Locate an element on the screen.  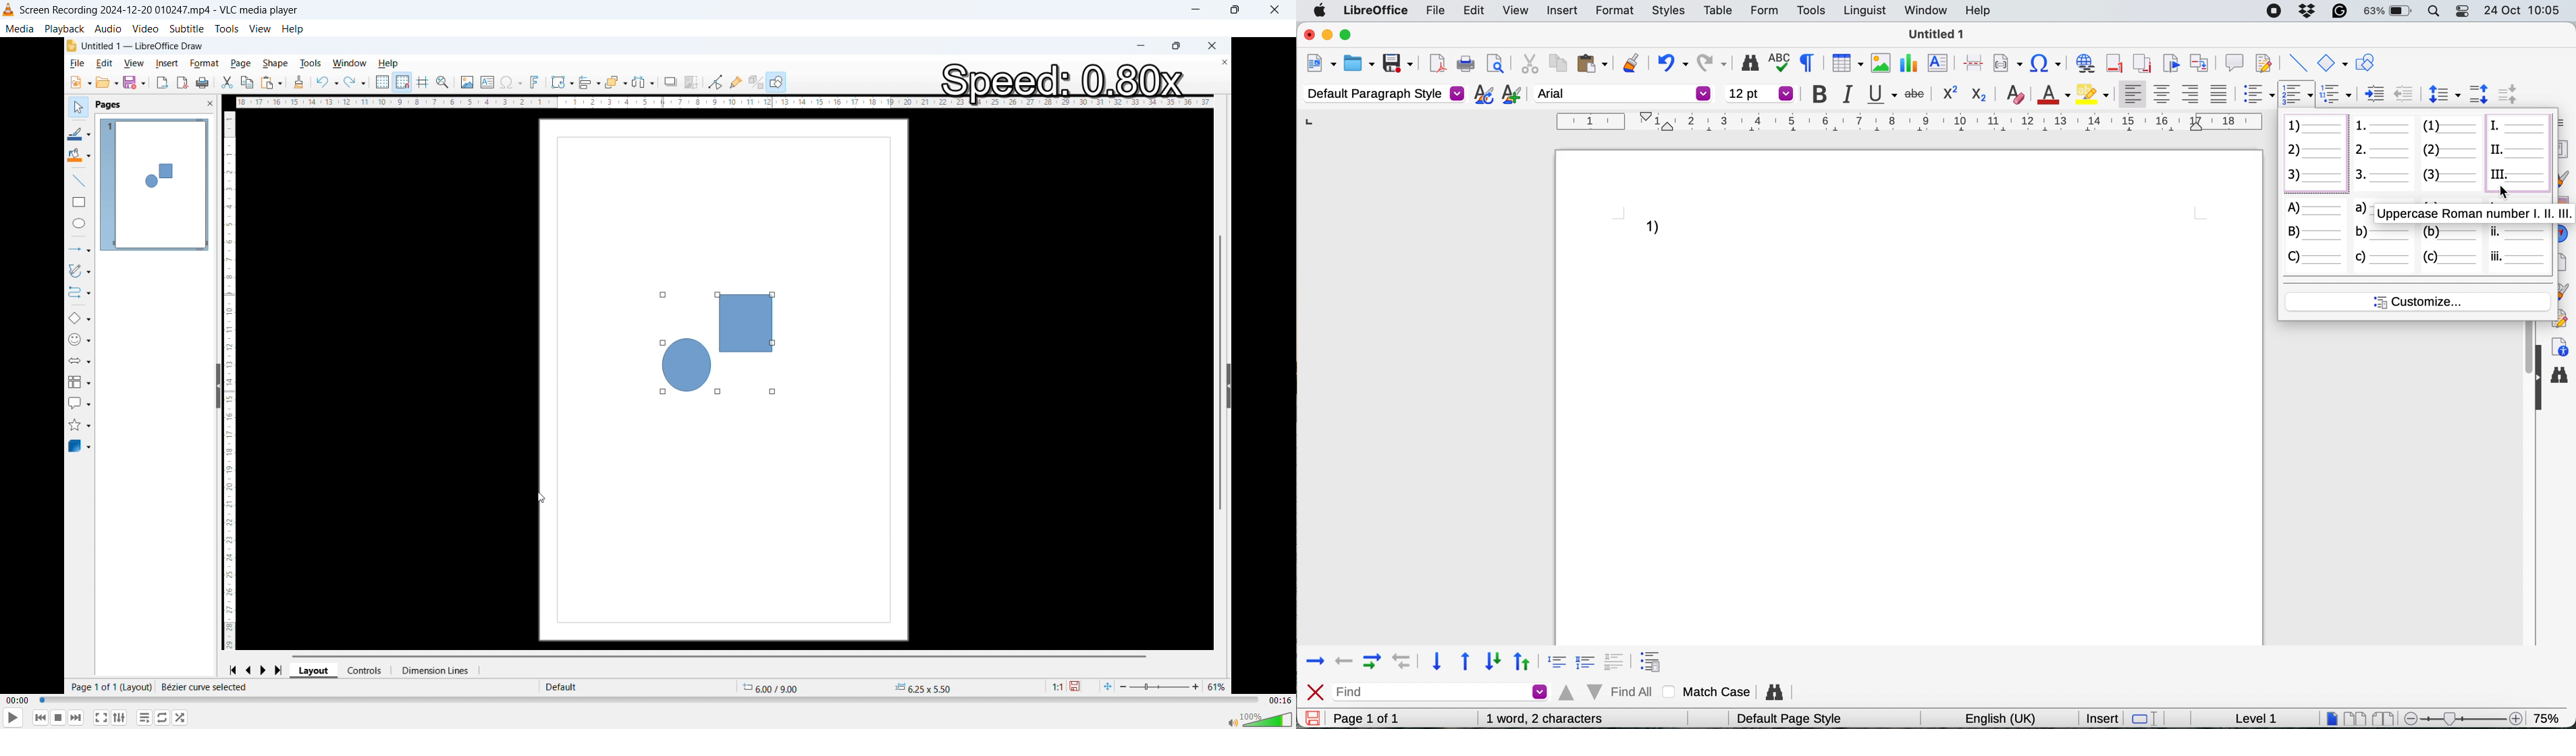
forward or next media  is located at coordinates (77, 718).